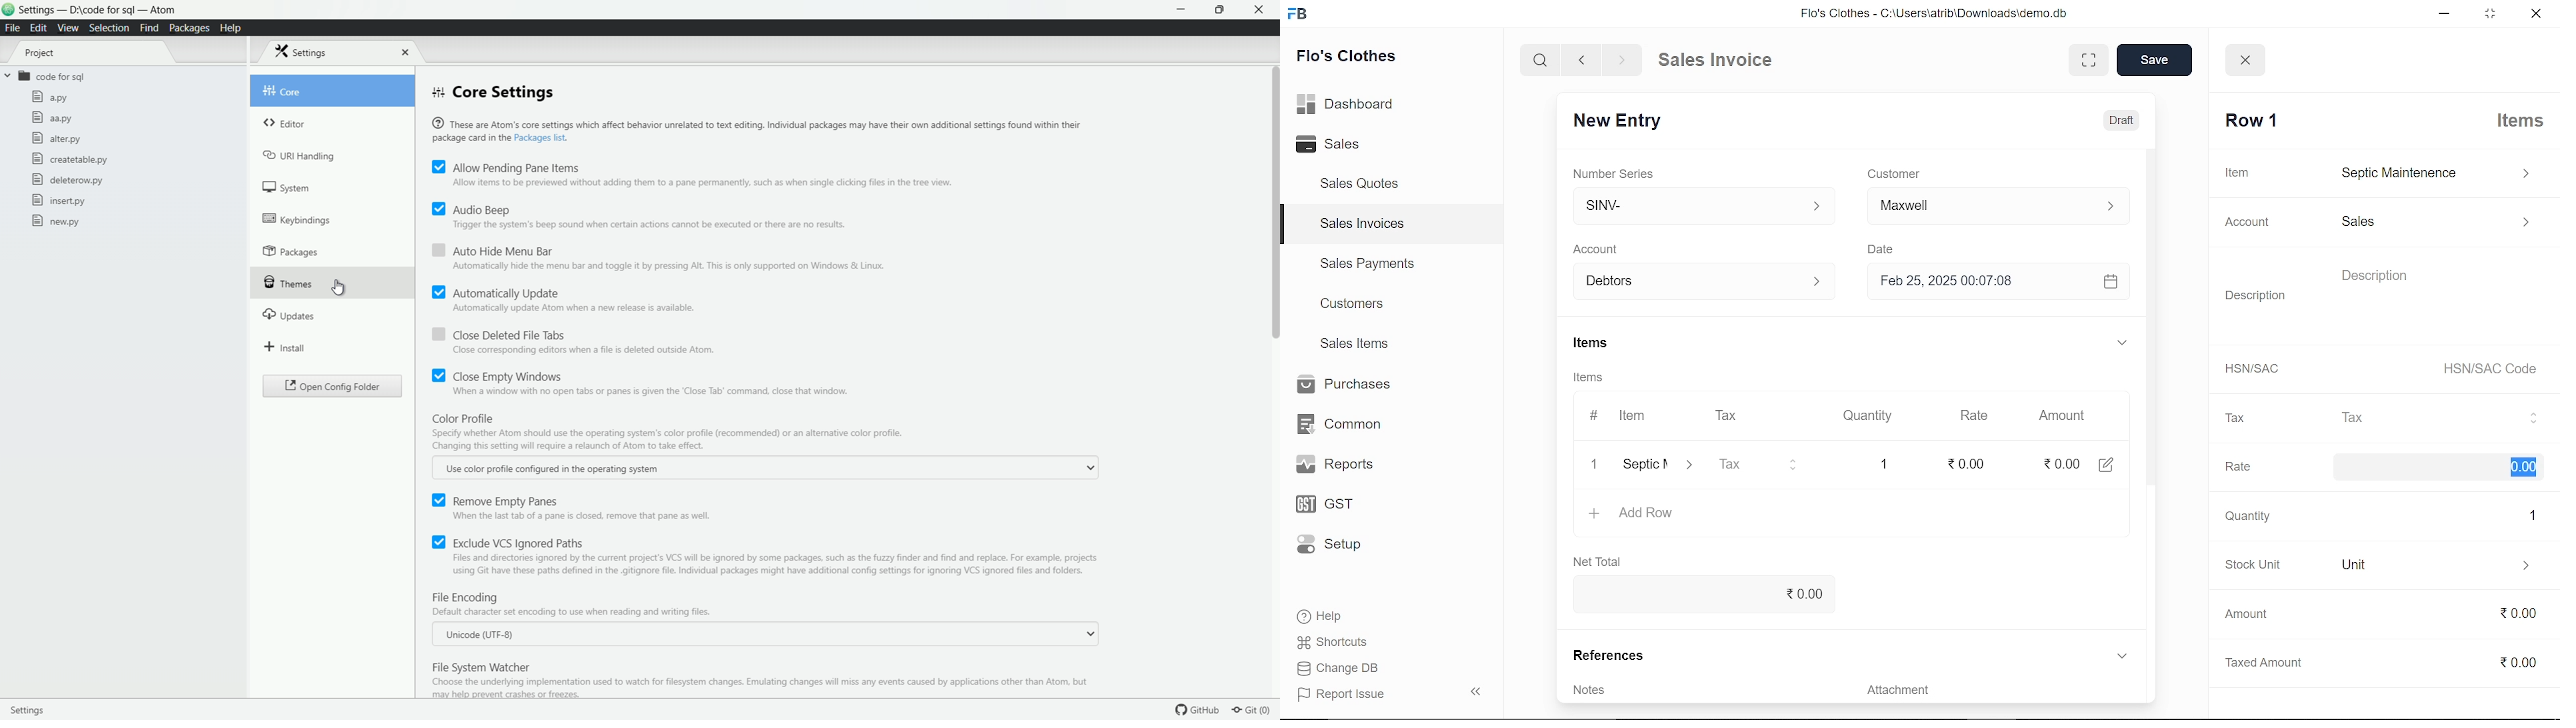 The image size is (2576, 728). Describe the element at coordinates (1335, 501) in the screenshot. I see `GST` at that location.